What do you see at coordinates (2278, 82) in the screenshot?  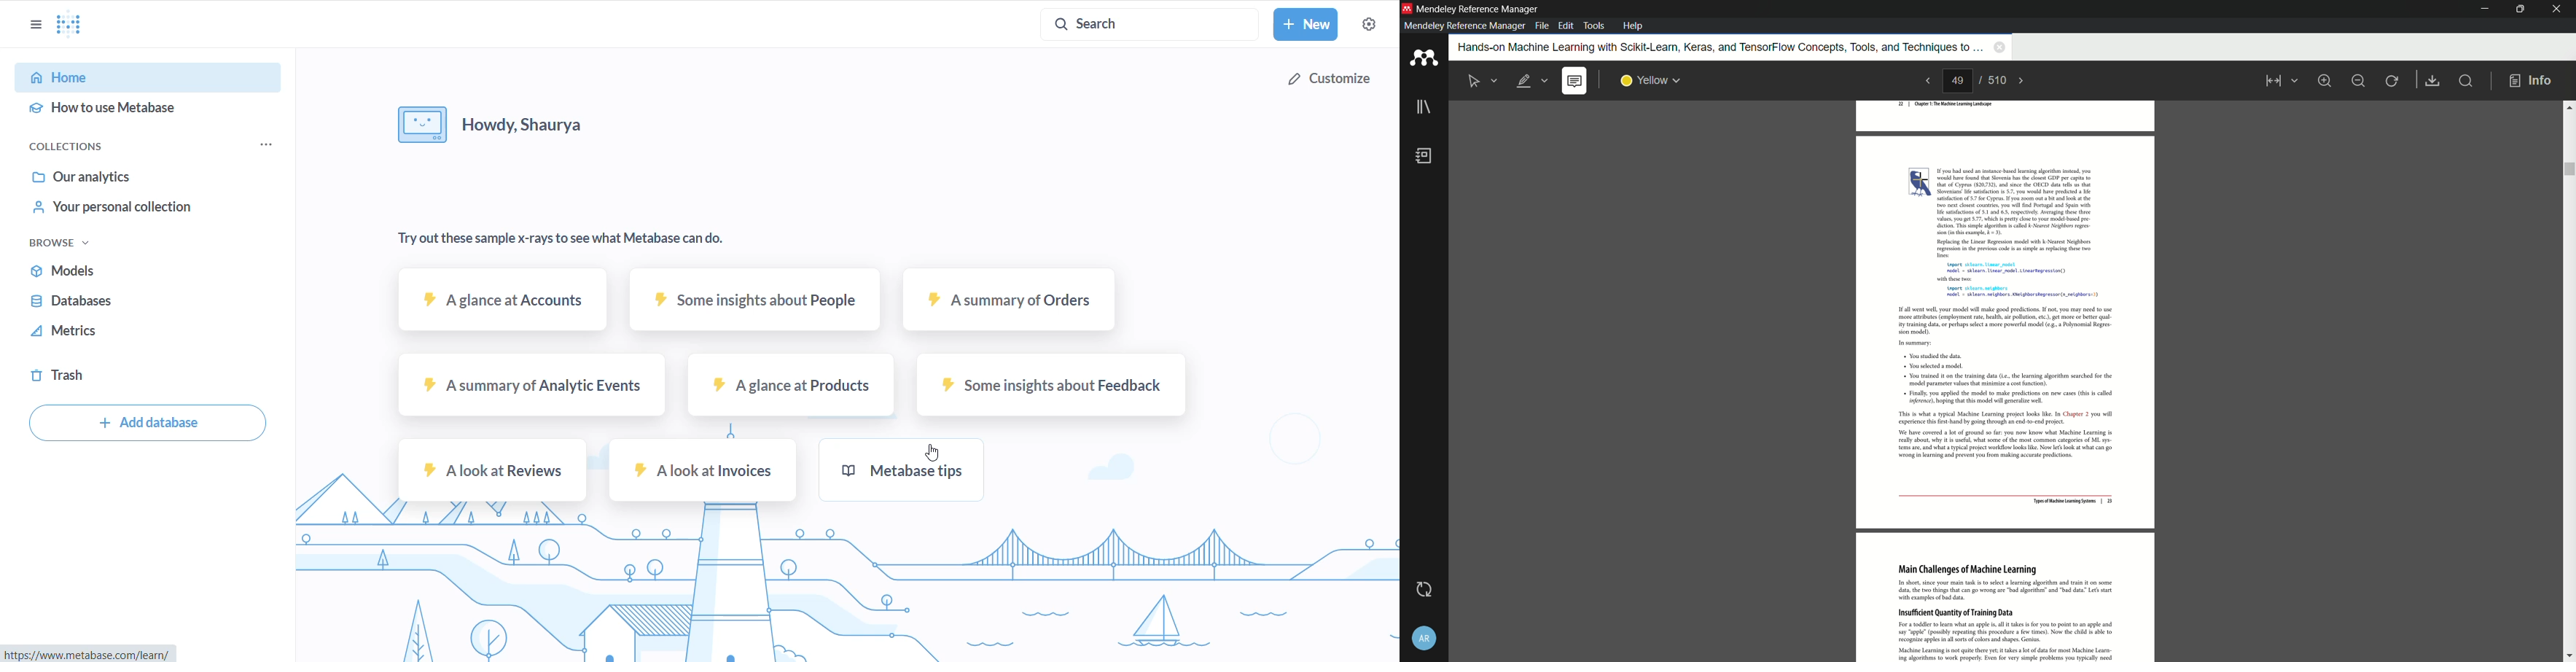 I see `book view` at bounding box center [2278, 82].